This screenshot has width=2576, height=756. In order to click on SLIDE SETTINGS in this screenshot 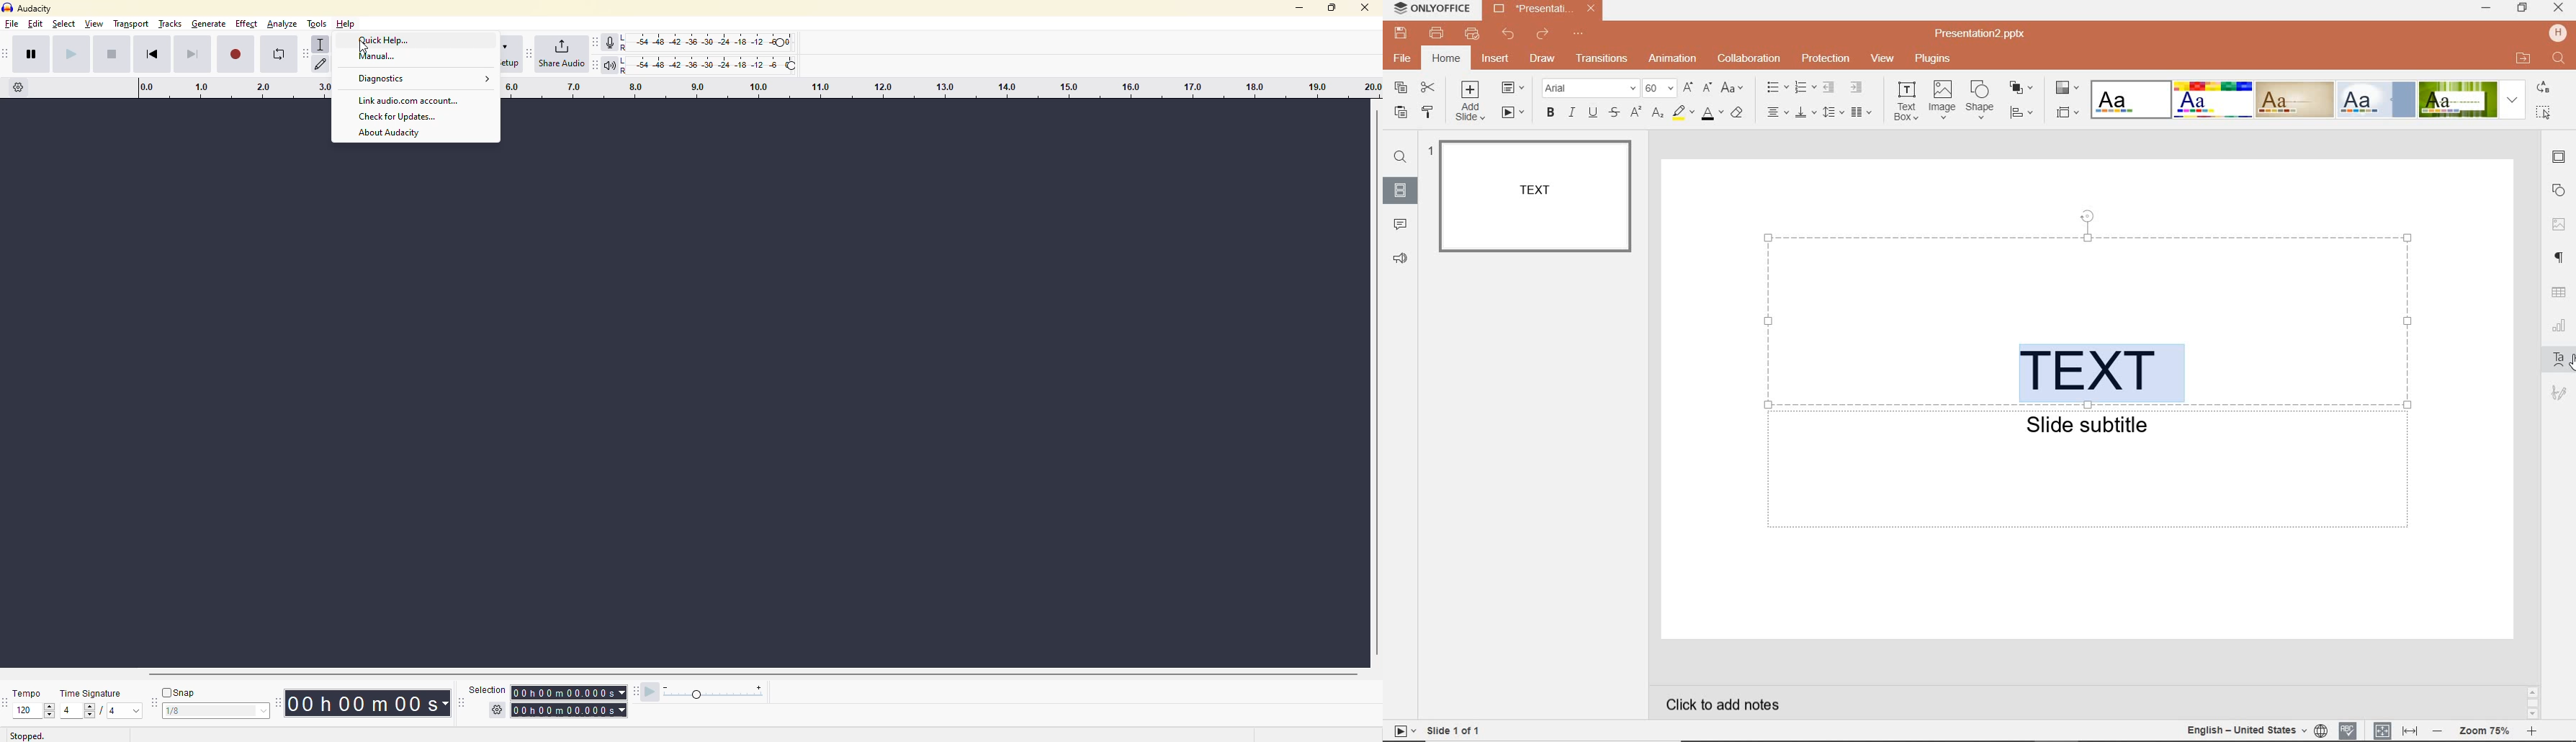, I will do `click(2561, 157)`.